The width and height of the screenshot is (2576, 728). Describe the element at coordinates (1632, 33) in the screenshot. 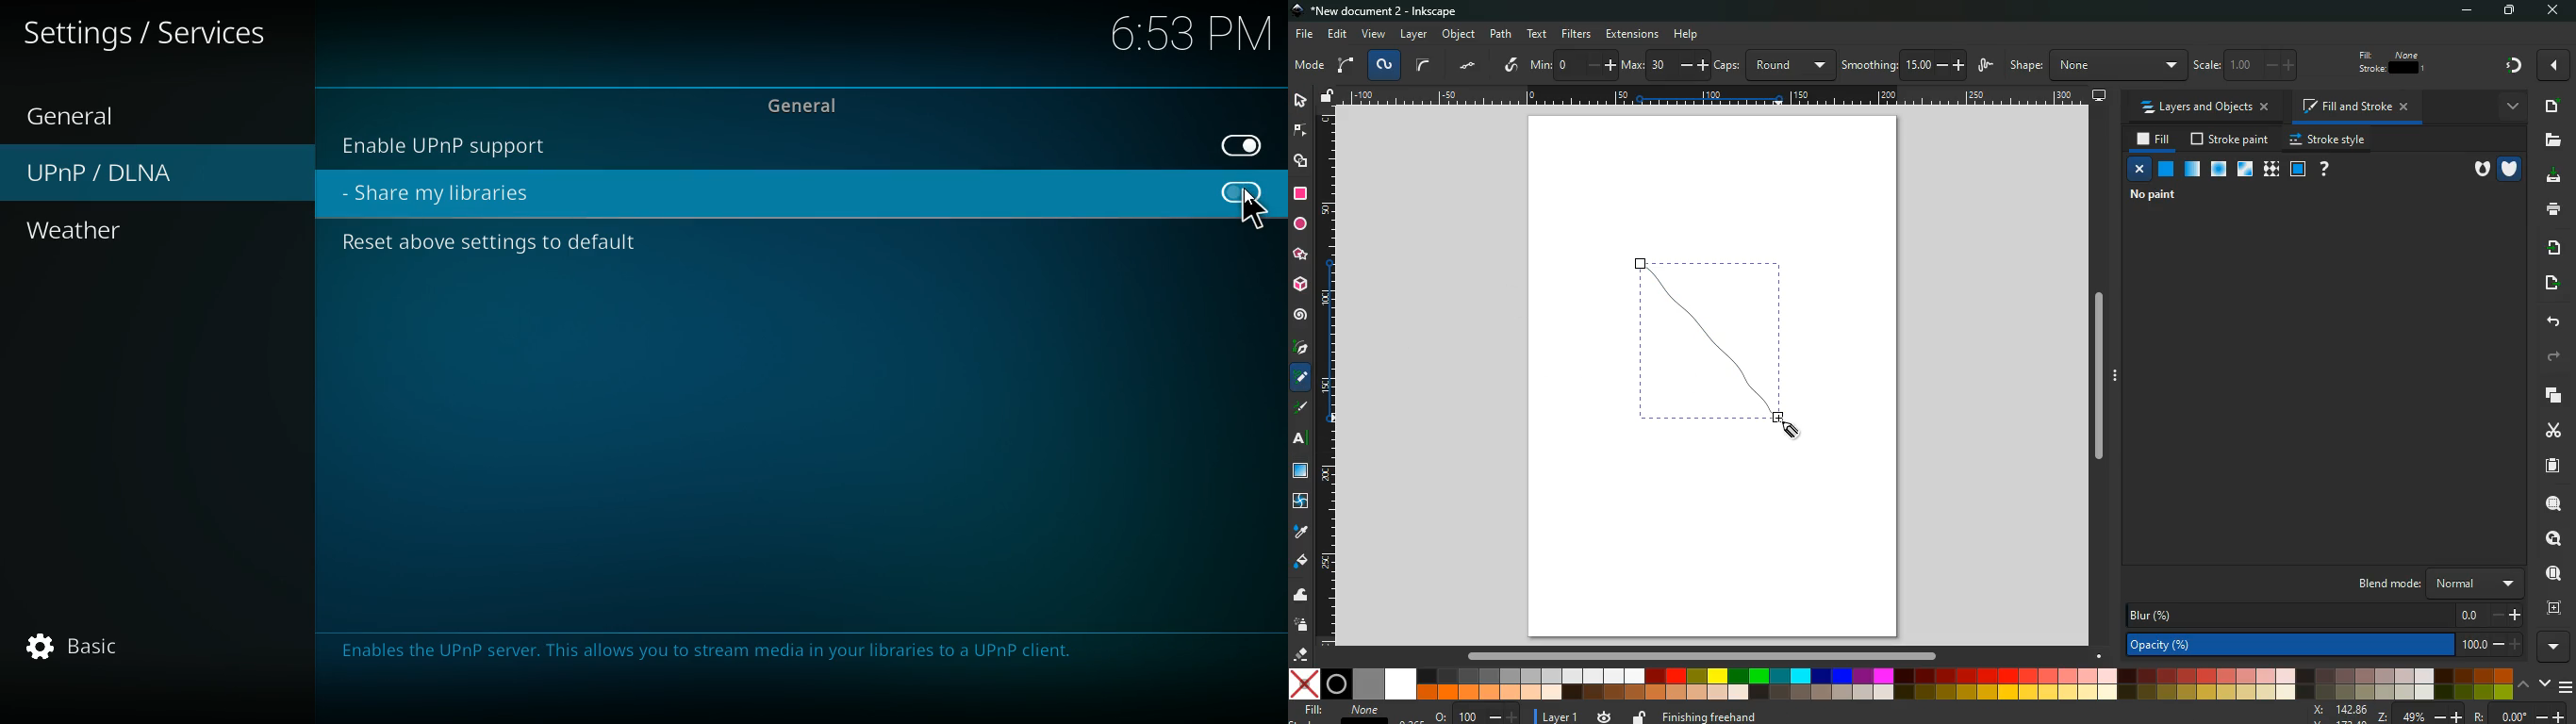

I see `extensions` at that location.